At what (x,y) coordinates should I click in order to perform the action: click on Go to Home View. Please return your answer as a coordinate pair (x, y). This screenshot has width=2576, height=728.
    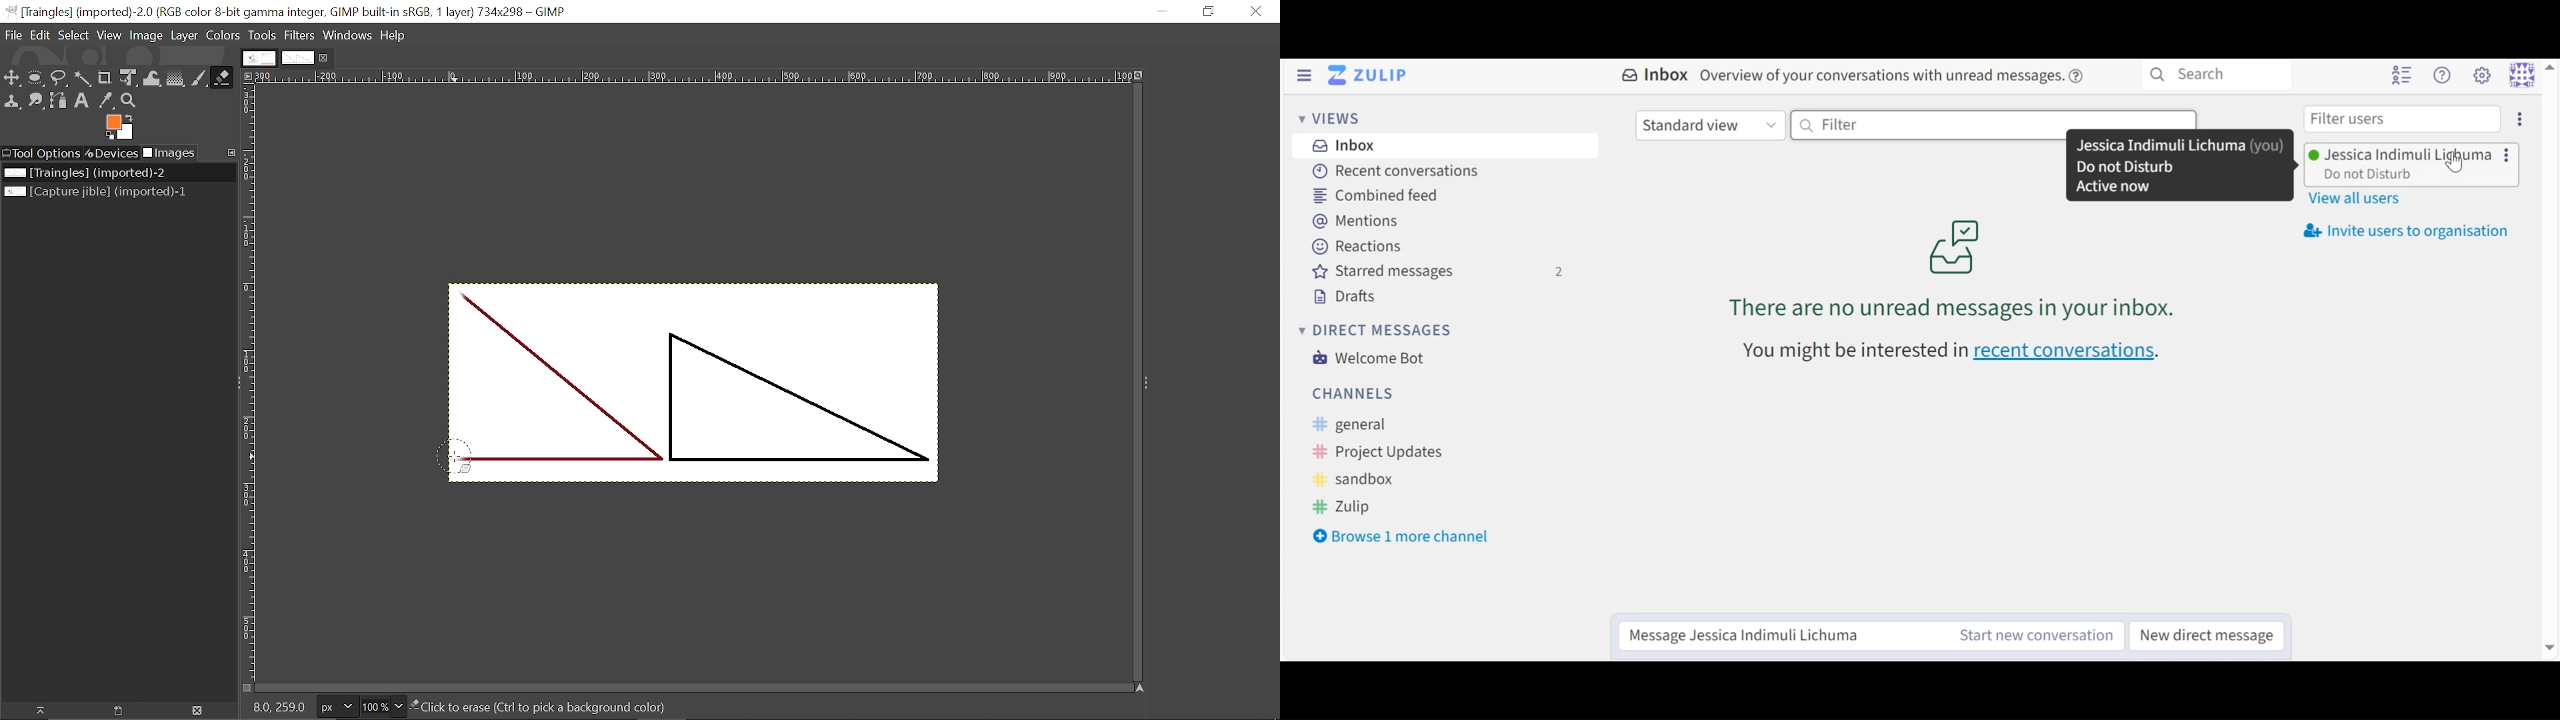
    Looking at the image, I should click on (1365, 77).